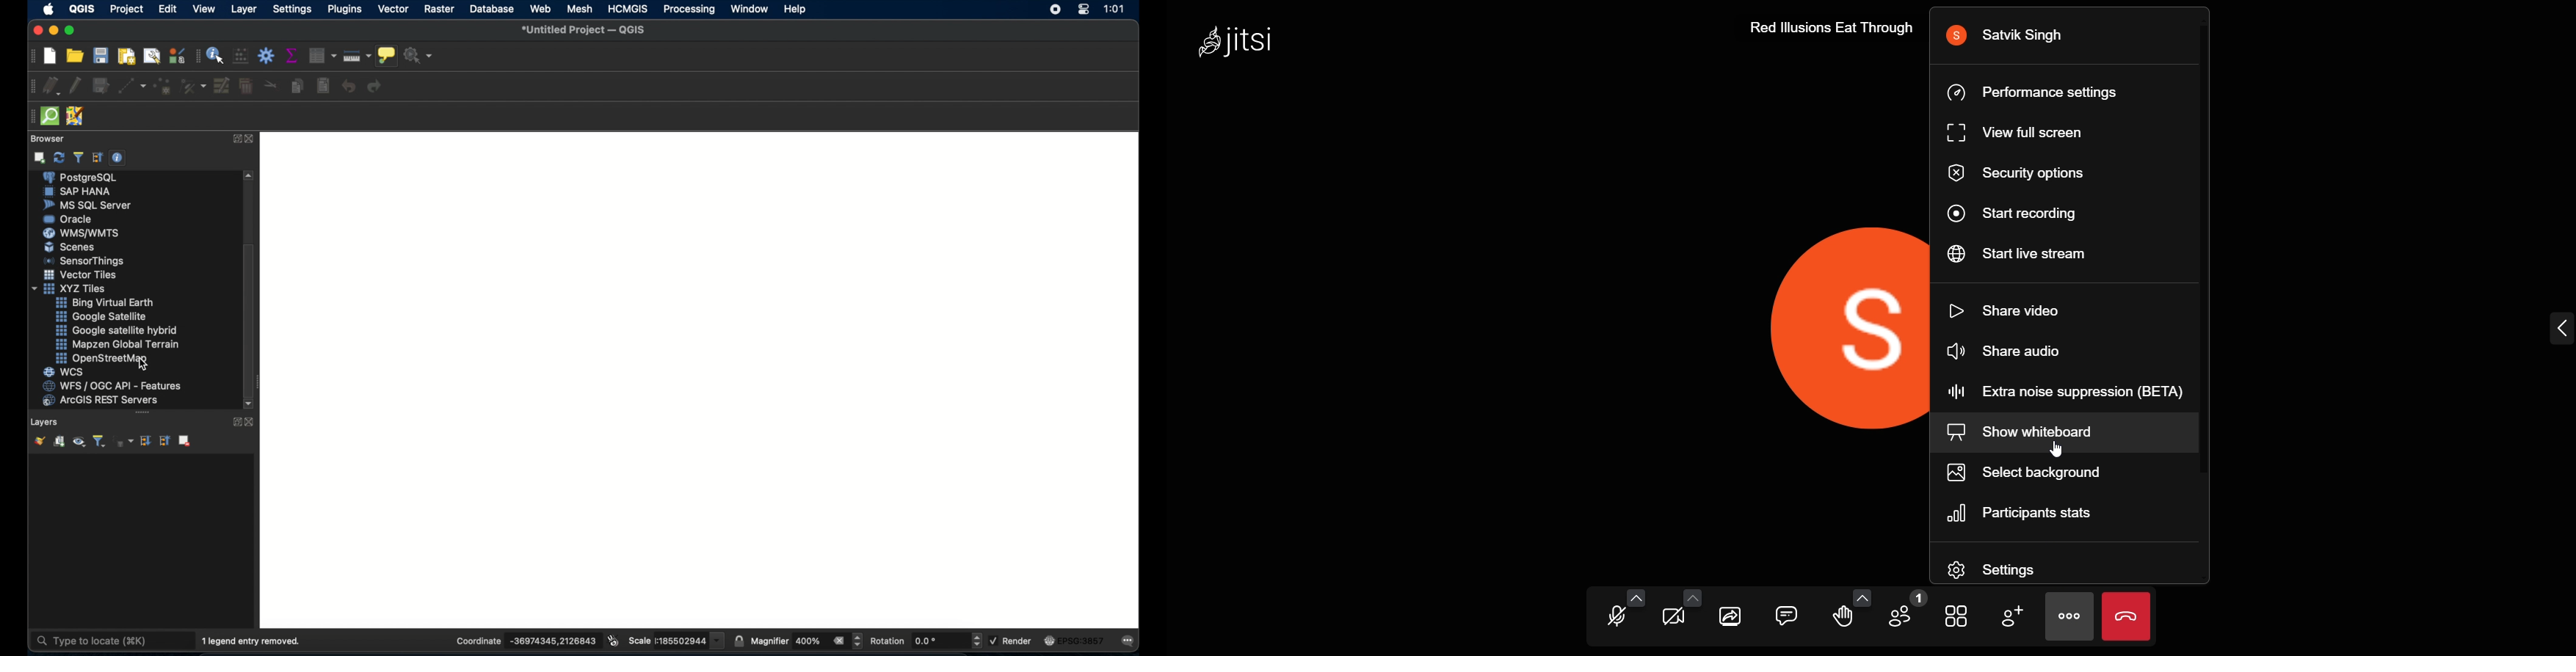 The height and width of the screenshot is (672, 2576). I want to click on project toolbar, so click(30, 58).